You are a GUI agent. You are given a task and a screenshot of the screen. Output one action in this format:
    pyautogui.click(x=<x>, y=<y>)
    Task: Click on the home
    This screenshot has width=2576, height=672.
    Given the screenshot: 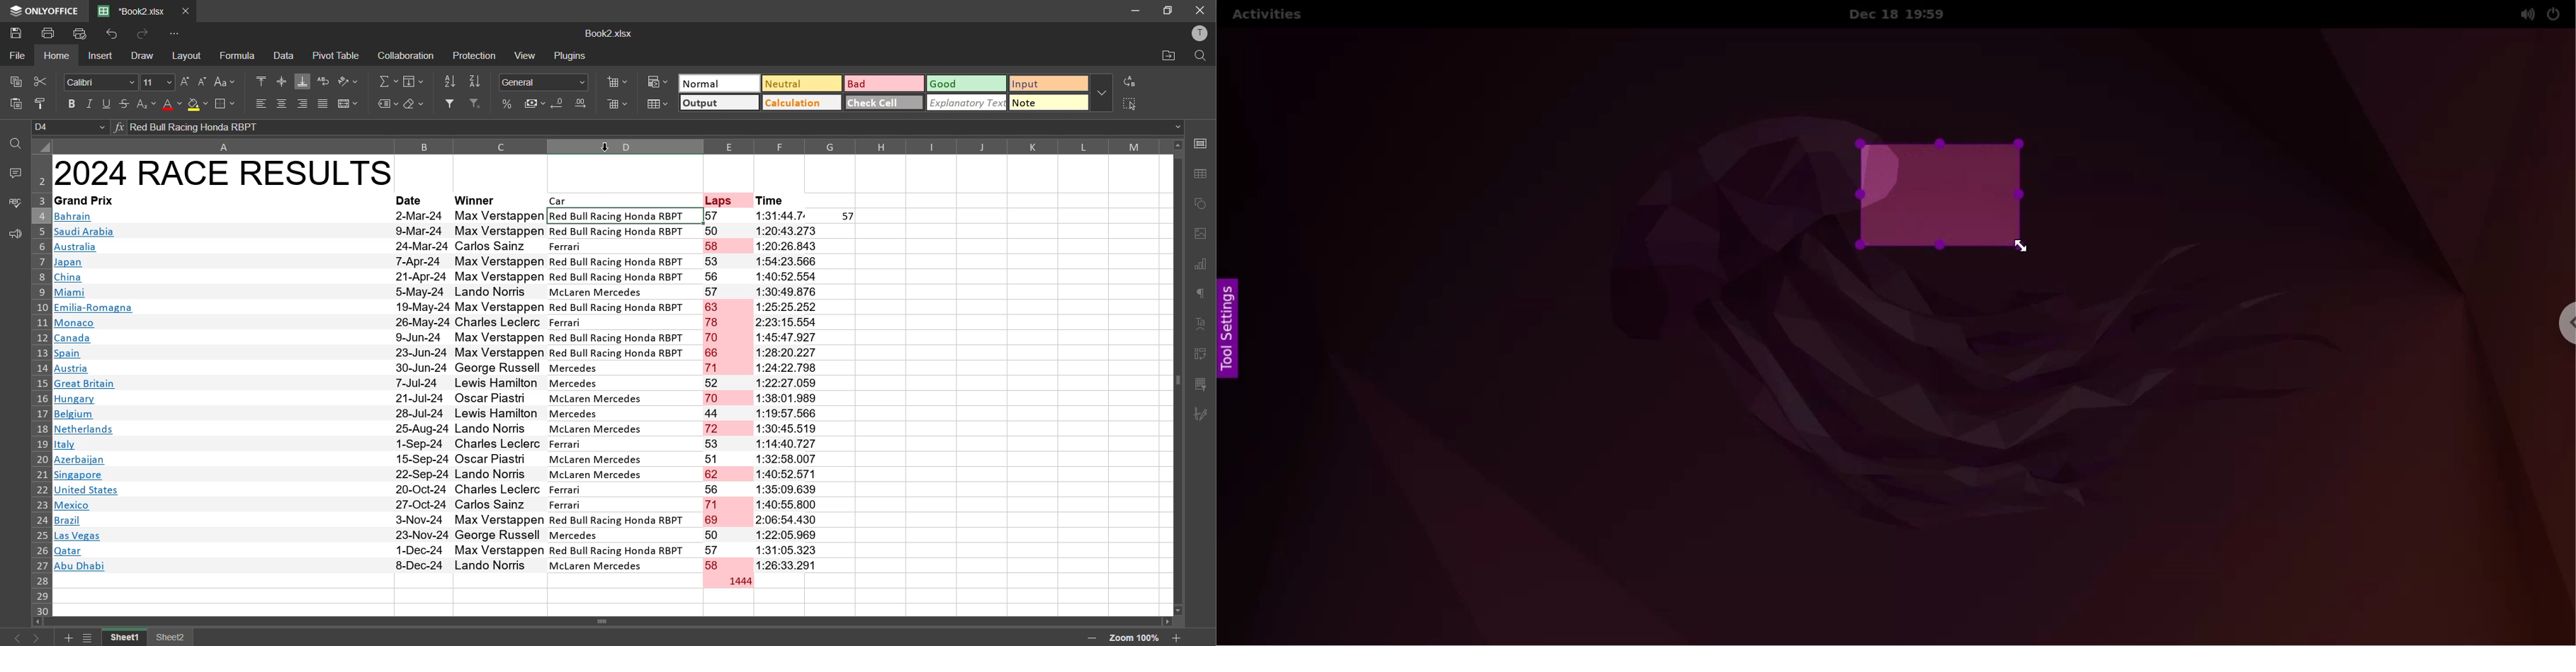 What is the action you would take?
    pyautogui.click(x=60, y=56)
    